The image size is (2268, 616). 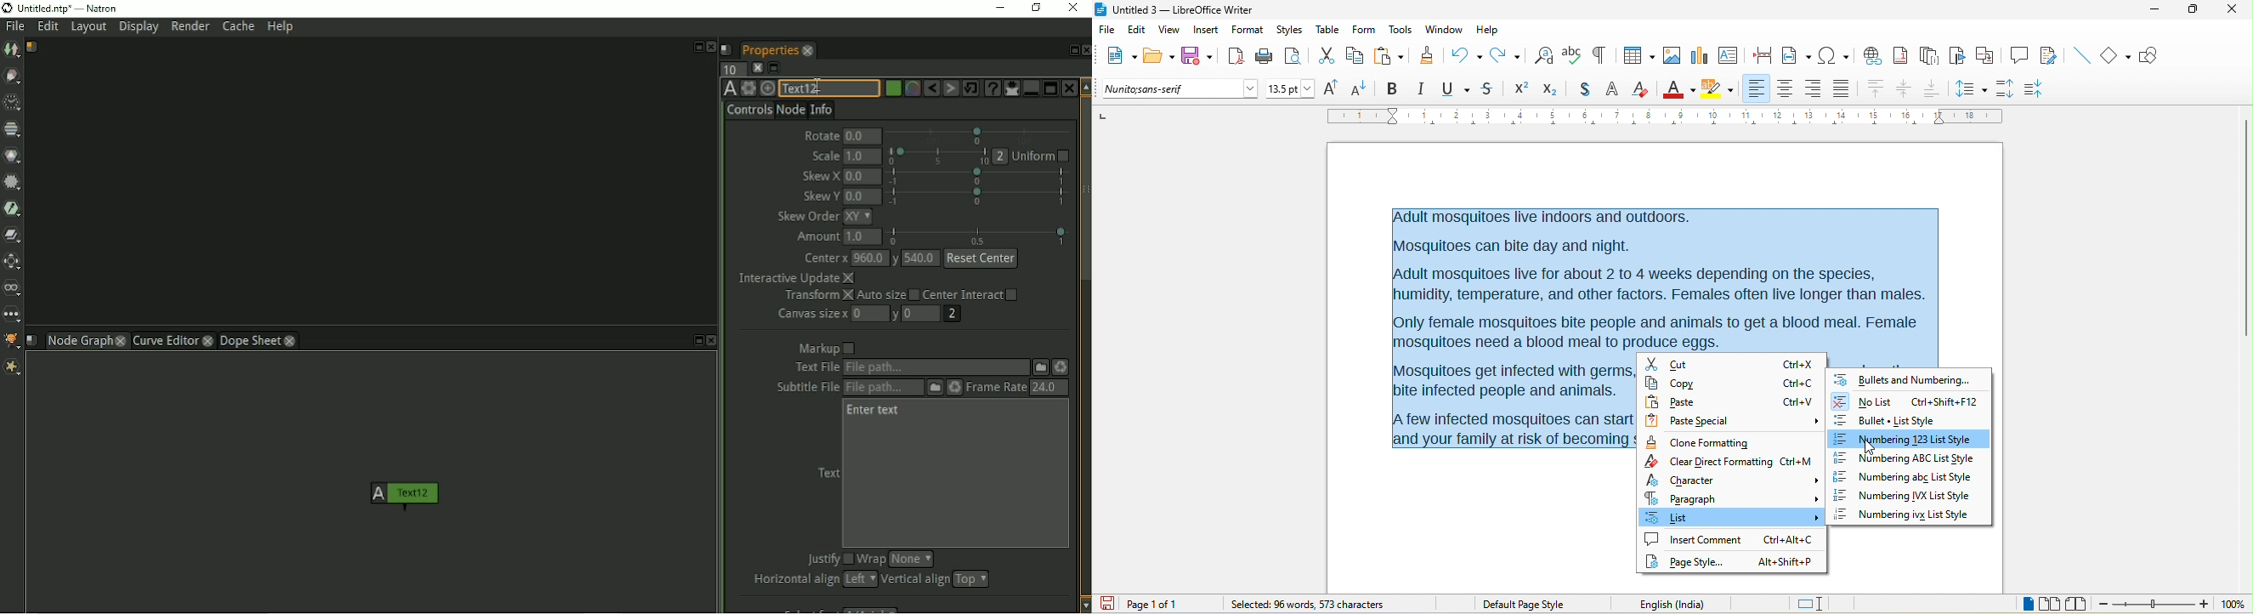 What do you see at coordinates (2010, 89) in the screenshot?
I see `increase paragraph spacing` at bounding box center [2010, 89].